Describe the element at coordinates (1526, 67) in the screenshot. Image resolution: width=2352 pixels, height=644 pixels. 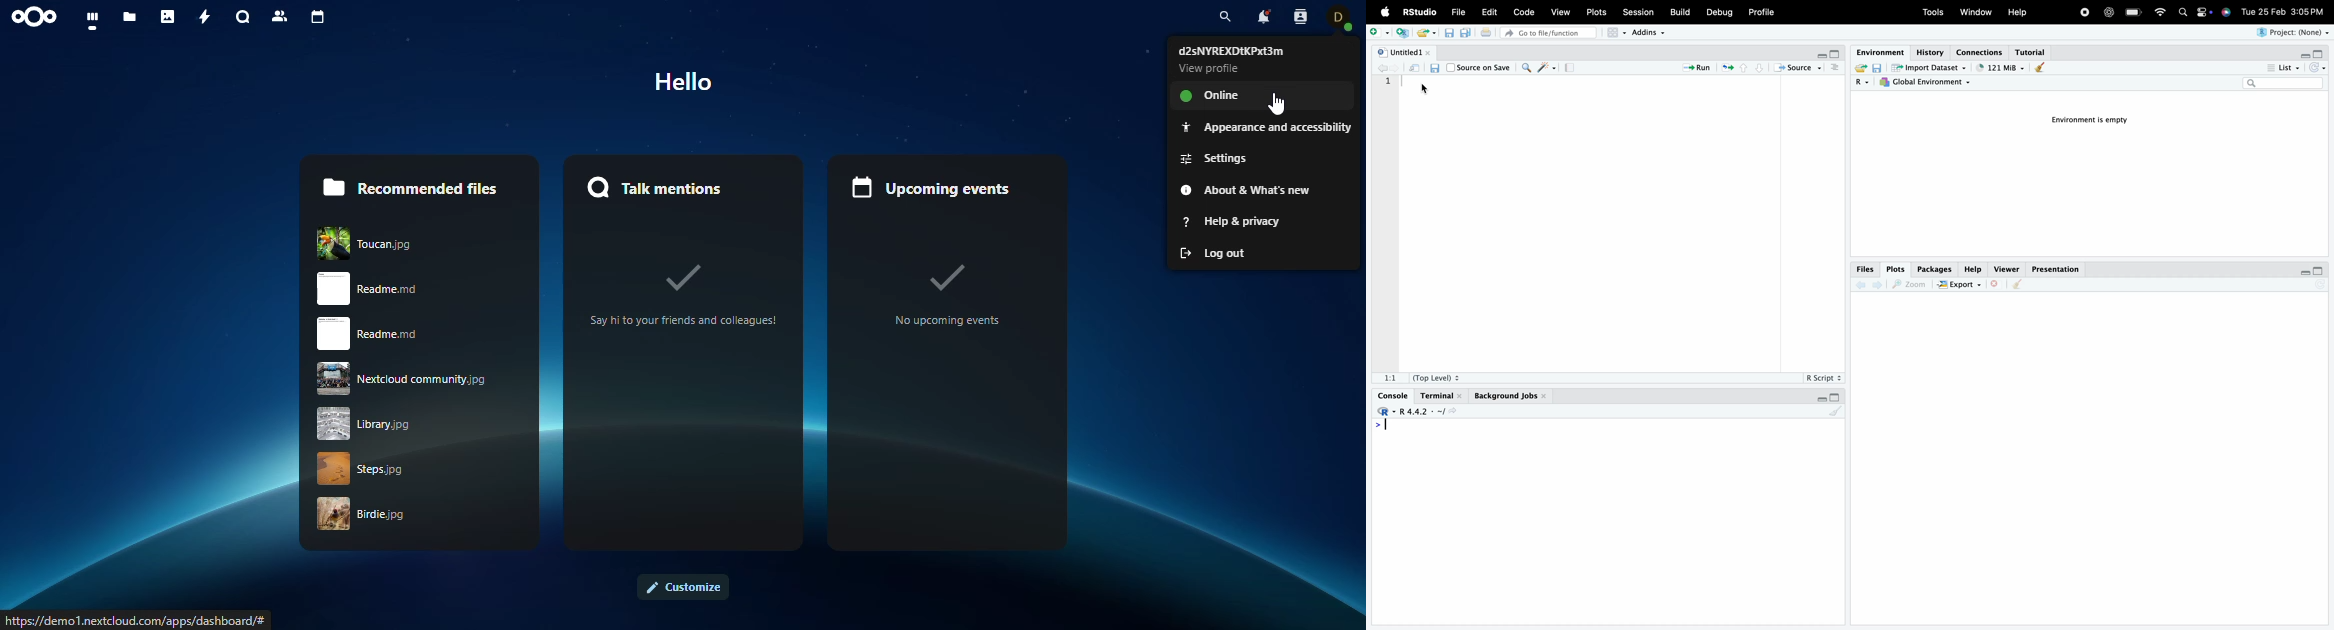
I see `Find/Replace` at that location.